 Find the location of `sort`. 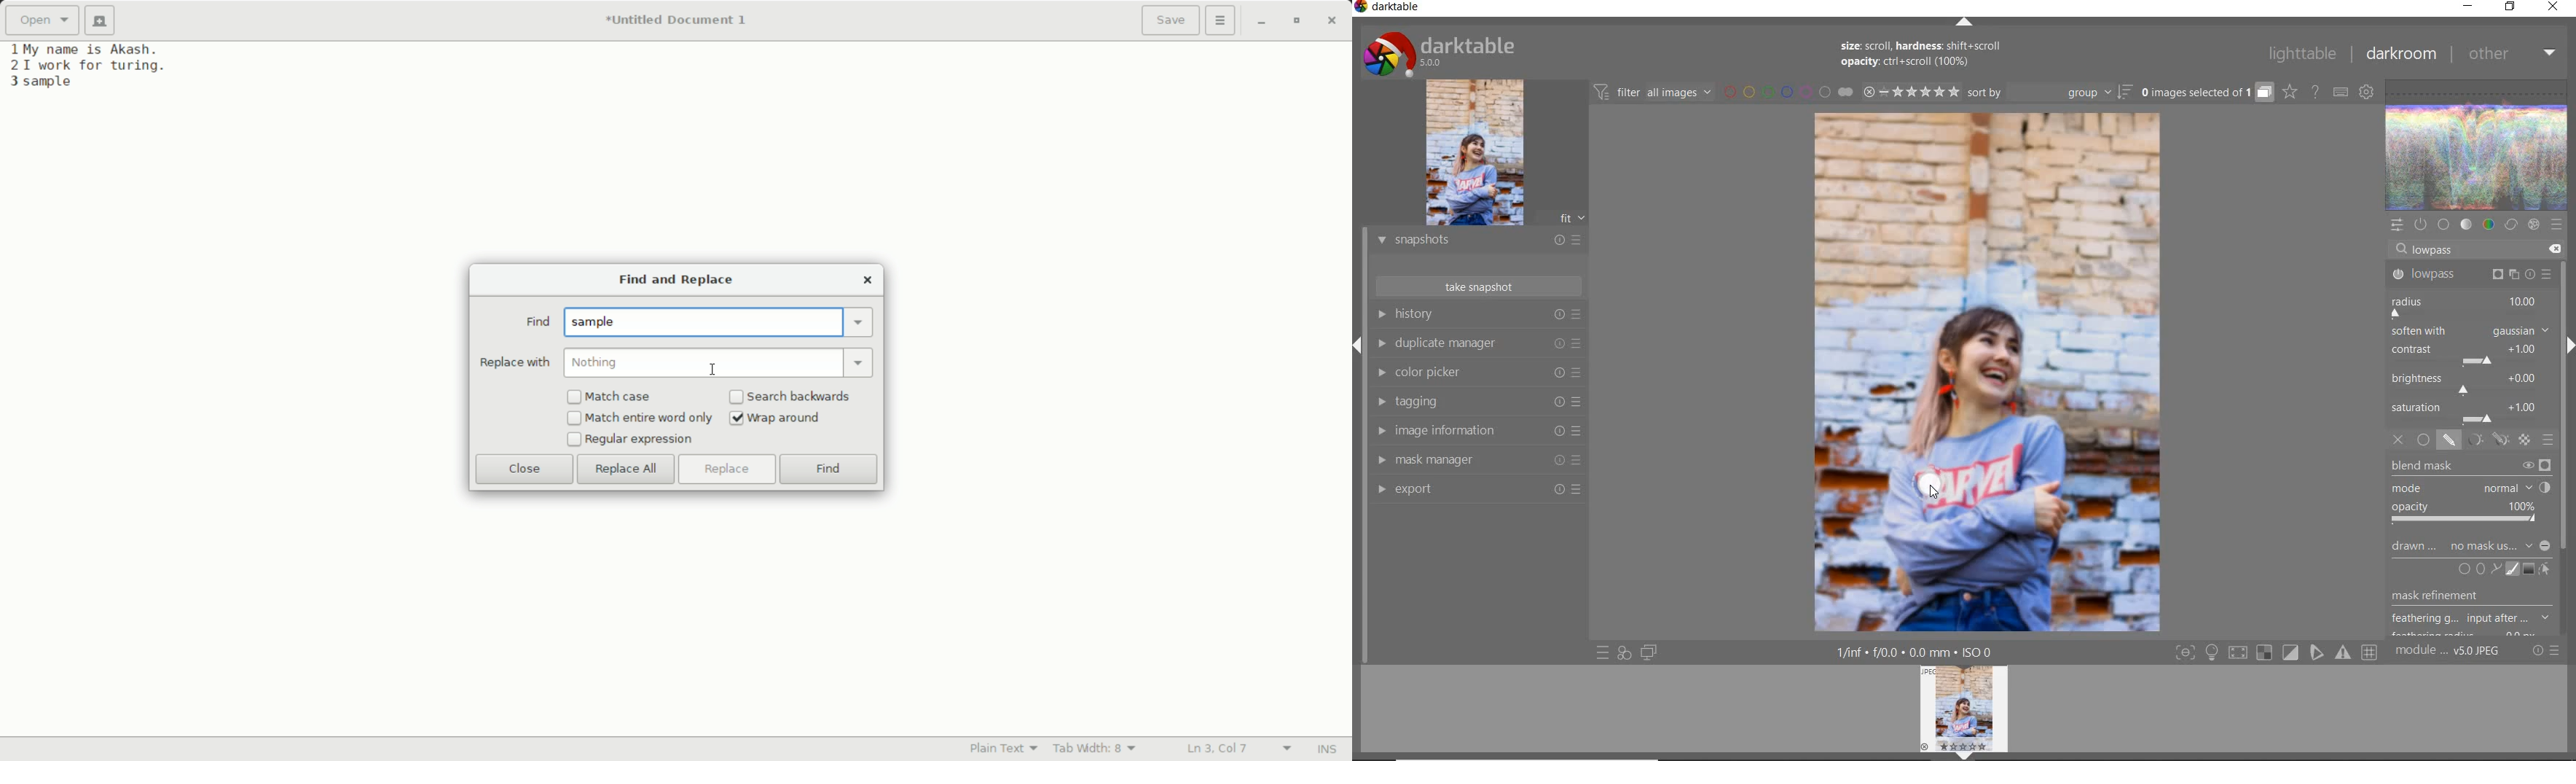

sort is located at coordinates (2050, 94).